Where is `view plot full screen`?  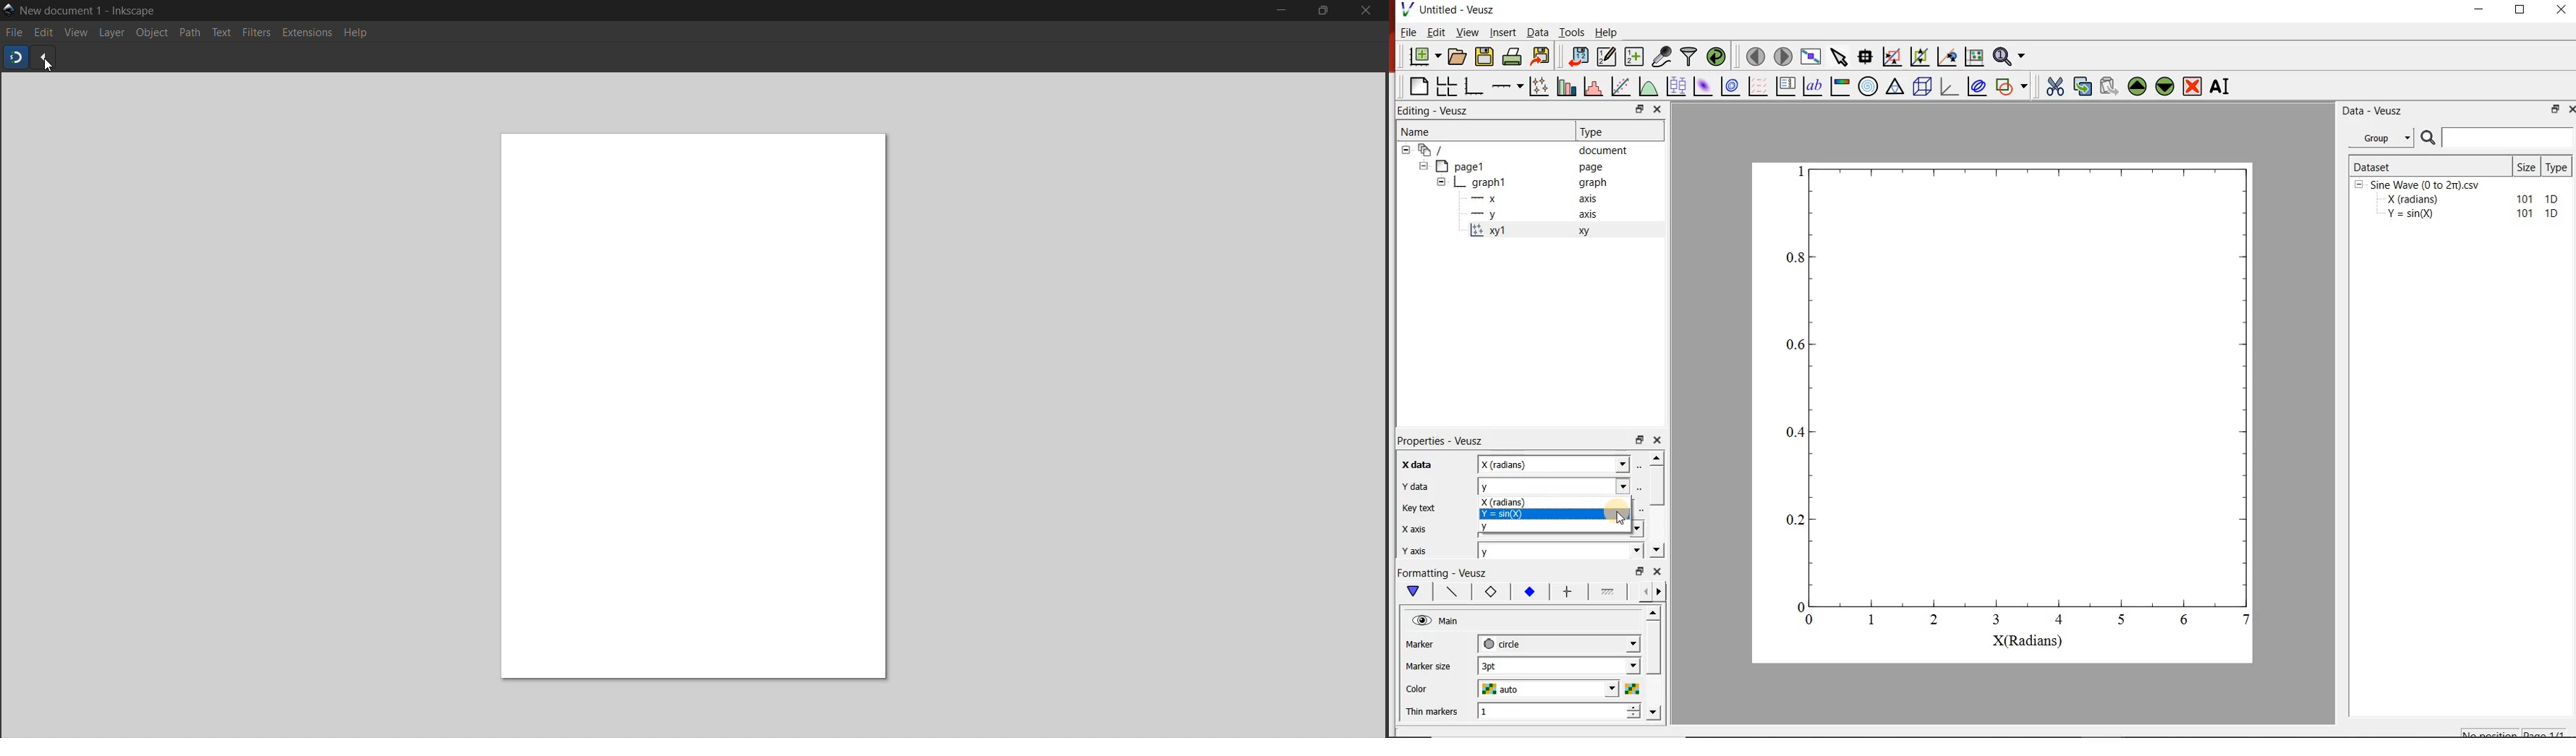 view plot full screen is located at coordinates (1811, 56).